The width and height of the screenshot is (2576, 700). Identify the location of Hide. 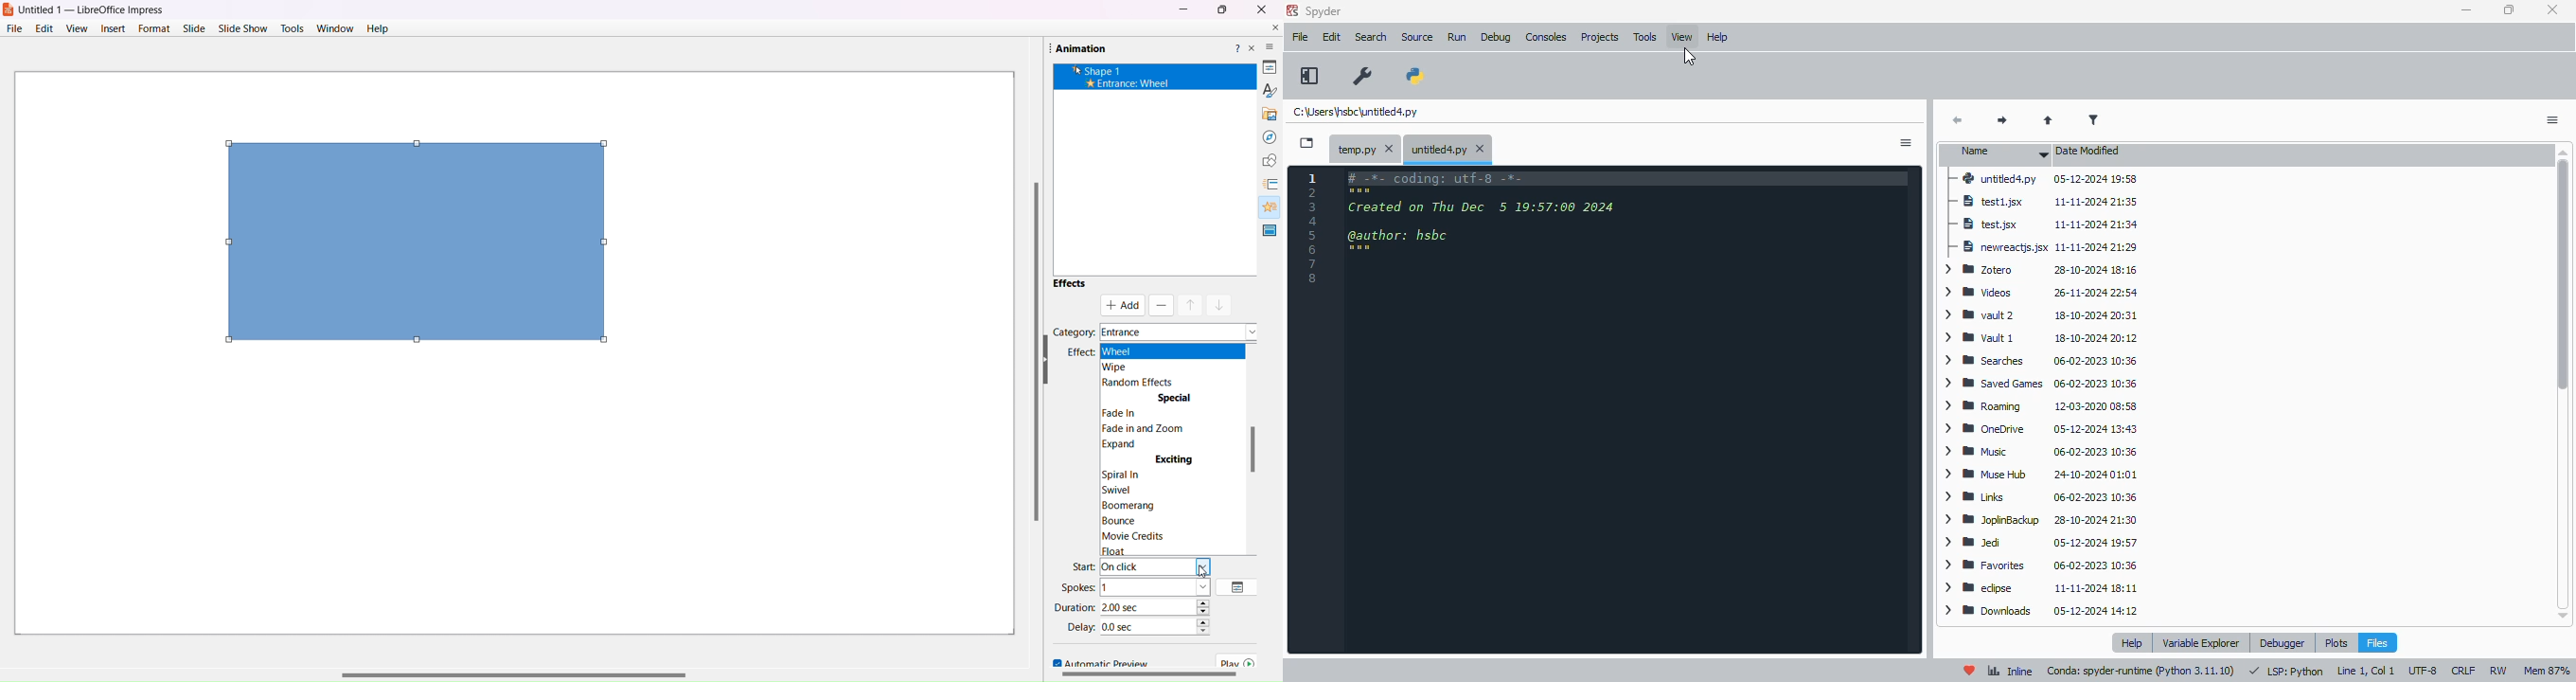
(1258, 360).